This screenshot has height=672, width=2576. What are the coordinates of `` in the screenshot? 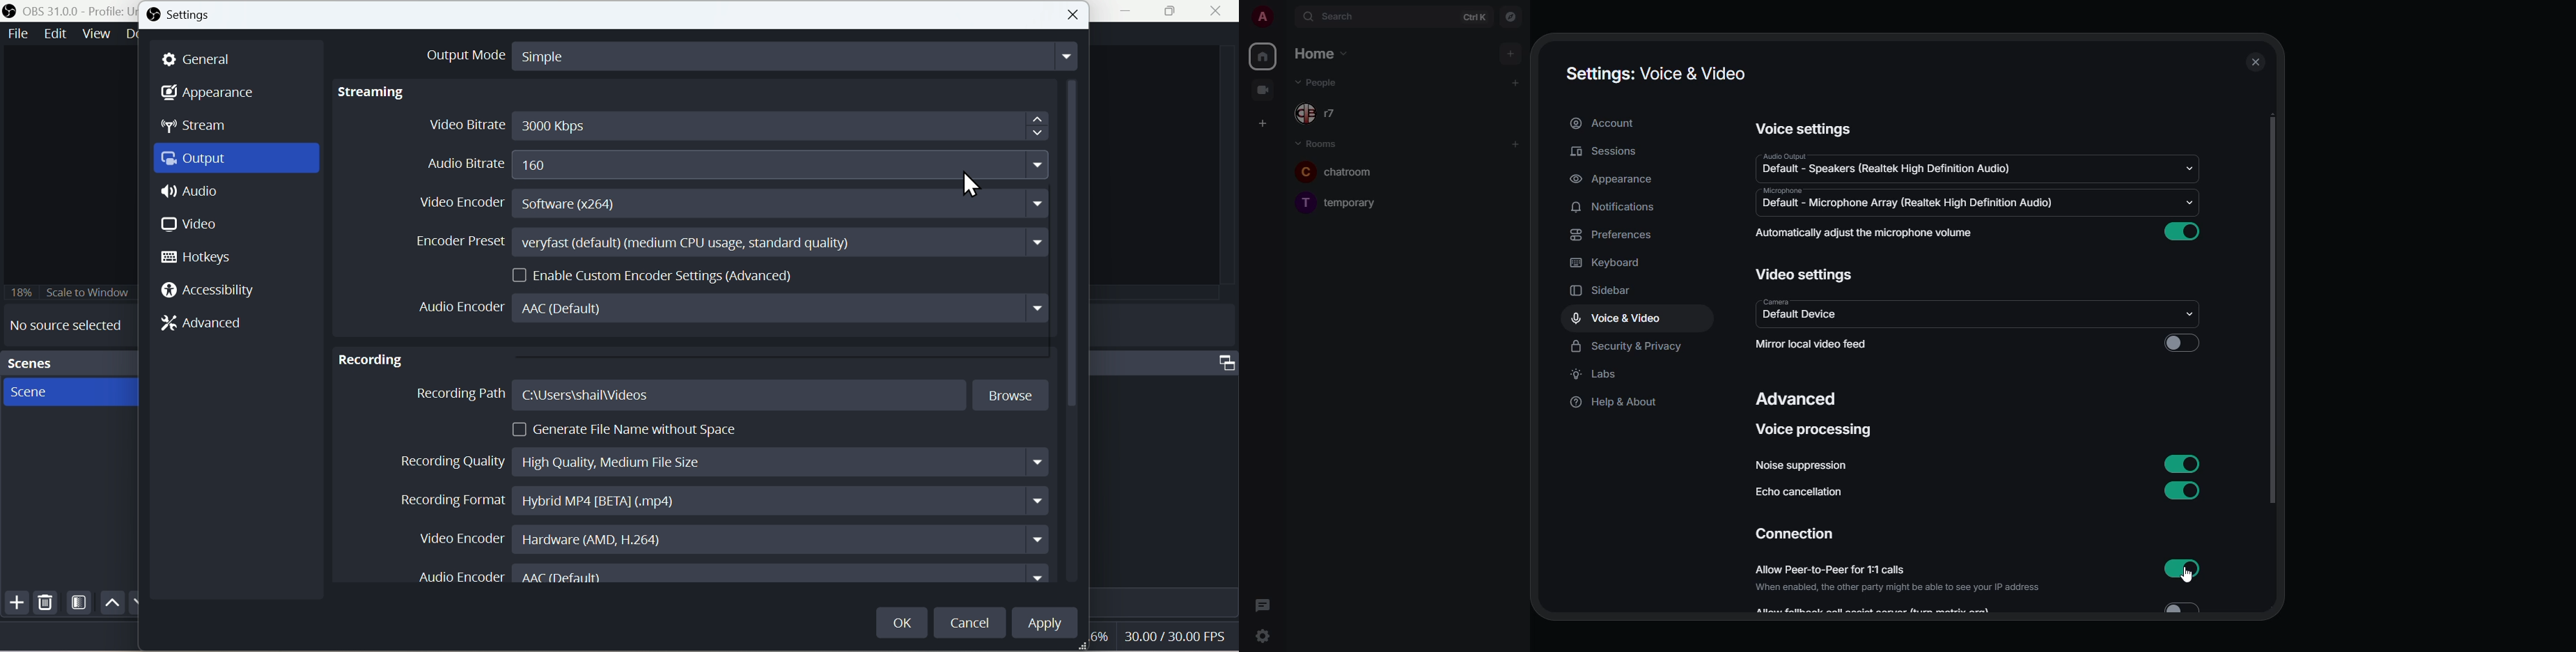 It's located at (1075, 15).